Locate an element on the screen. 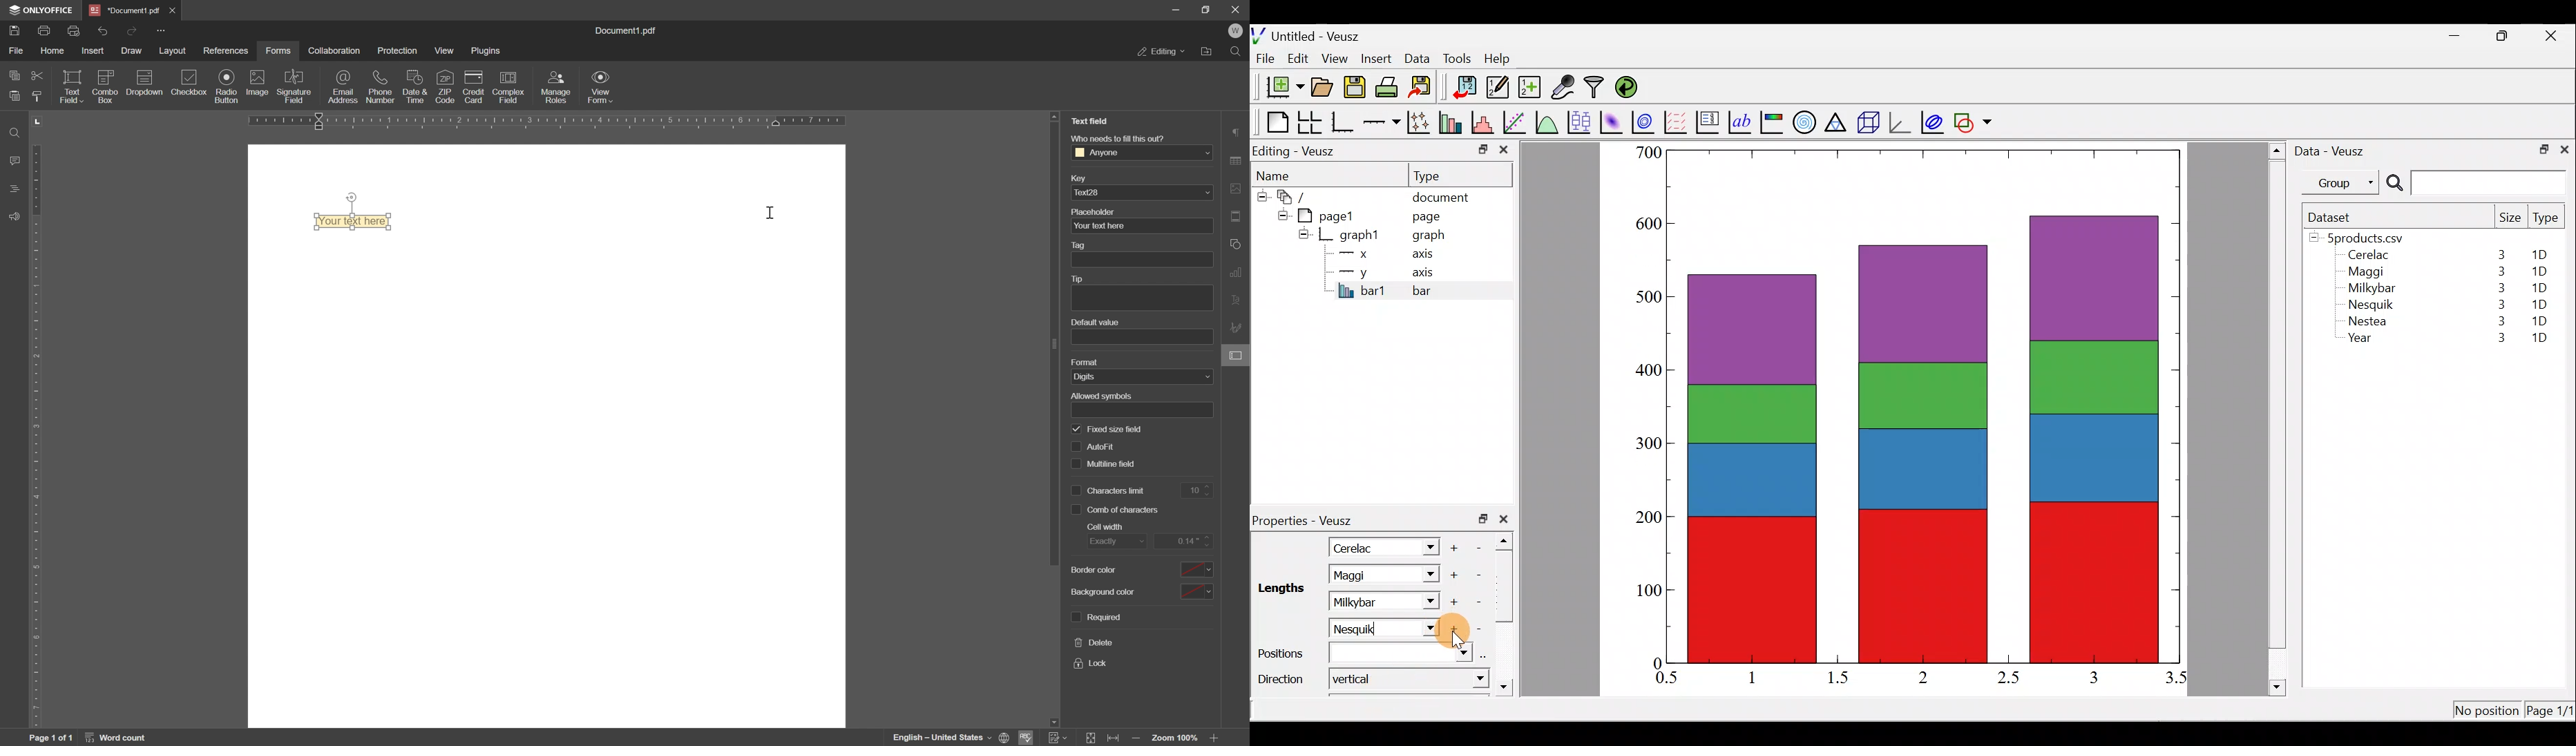  3 is located at coordinates (2499, 288).